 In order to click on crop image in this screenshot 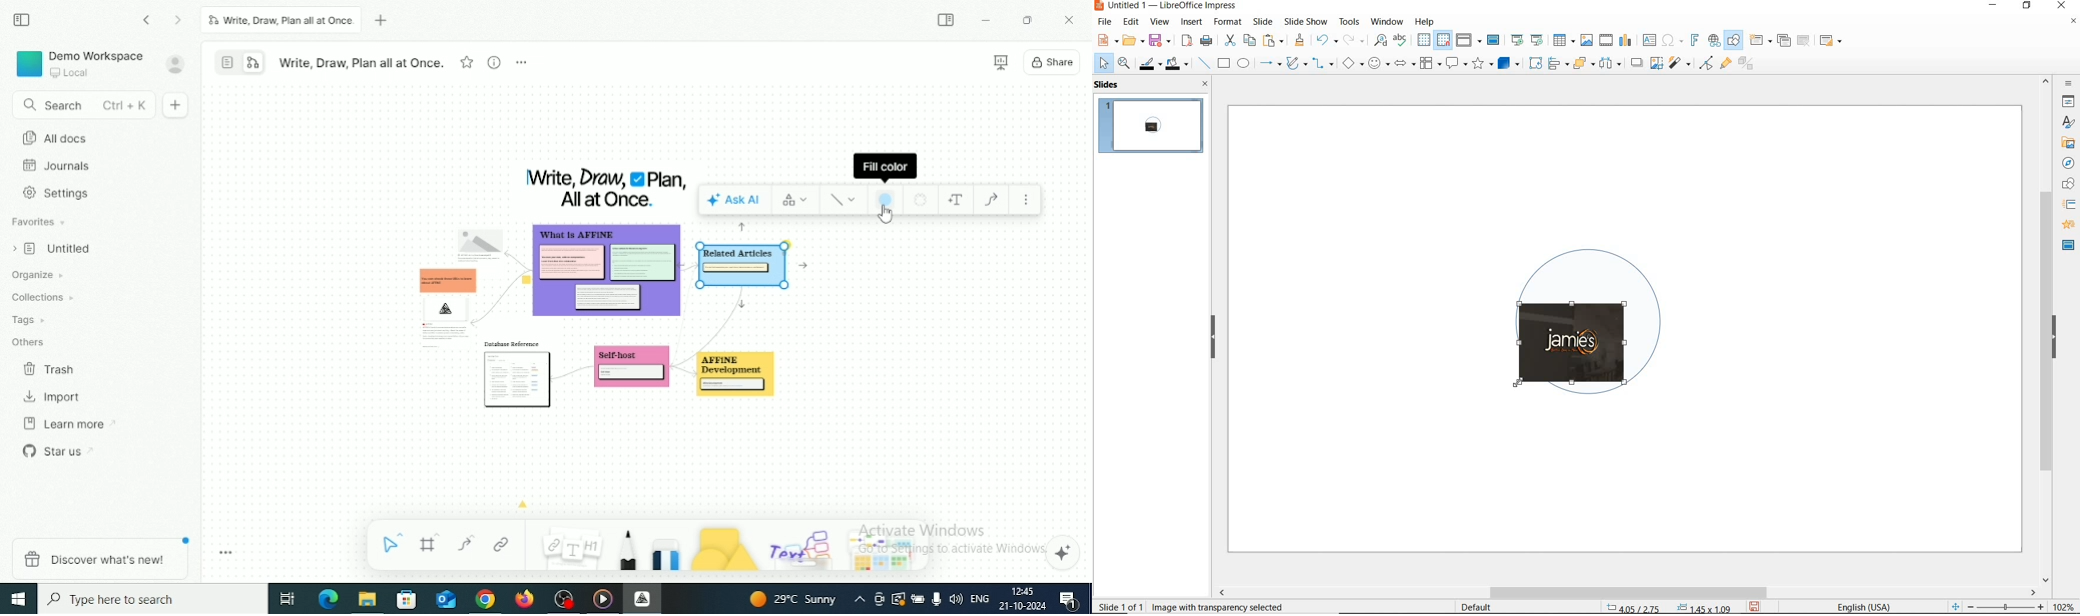, I will do `click(1656, 62)`.